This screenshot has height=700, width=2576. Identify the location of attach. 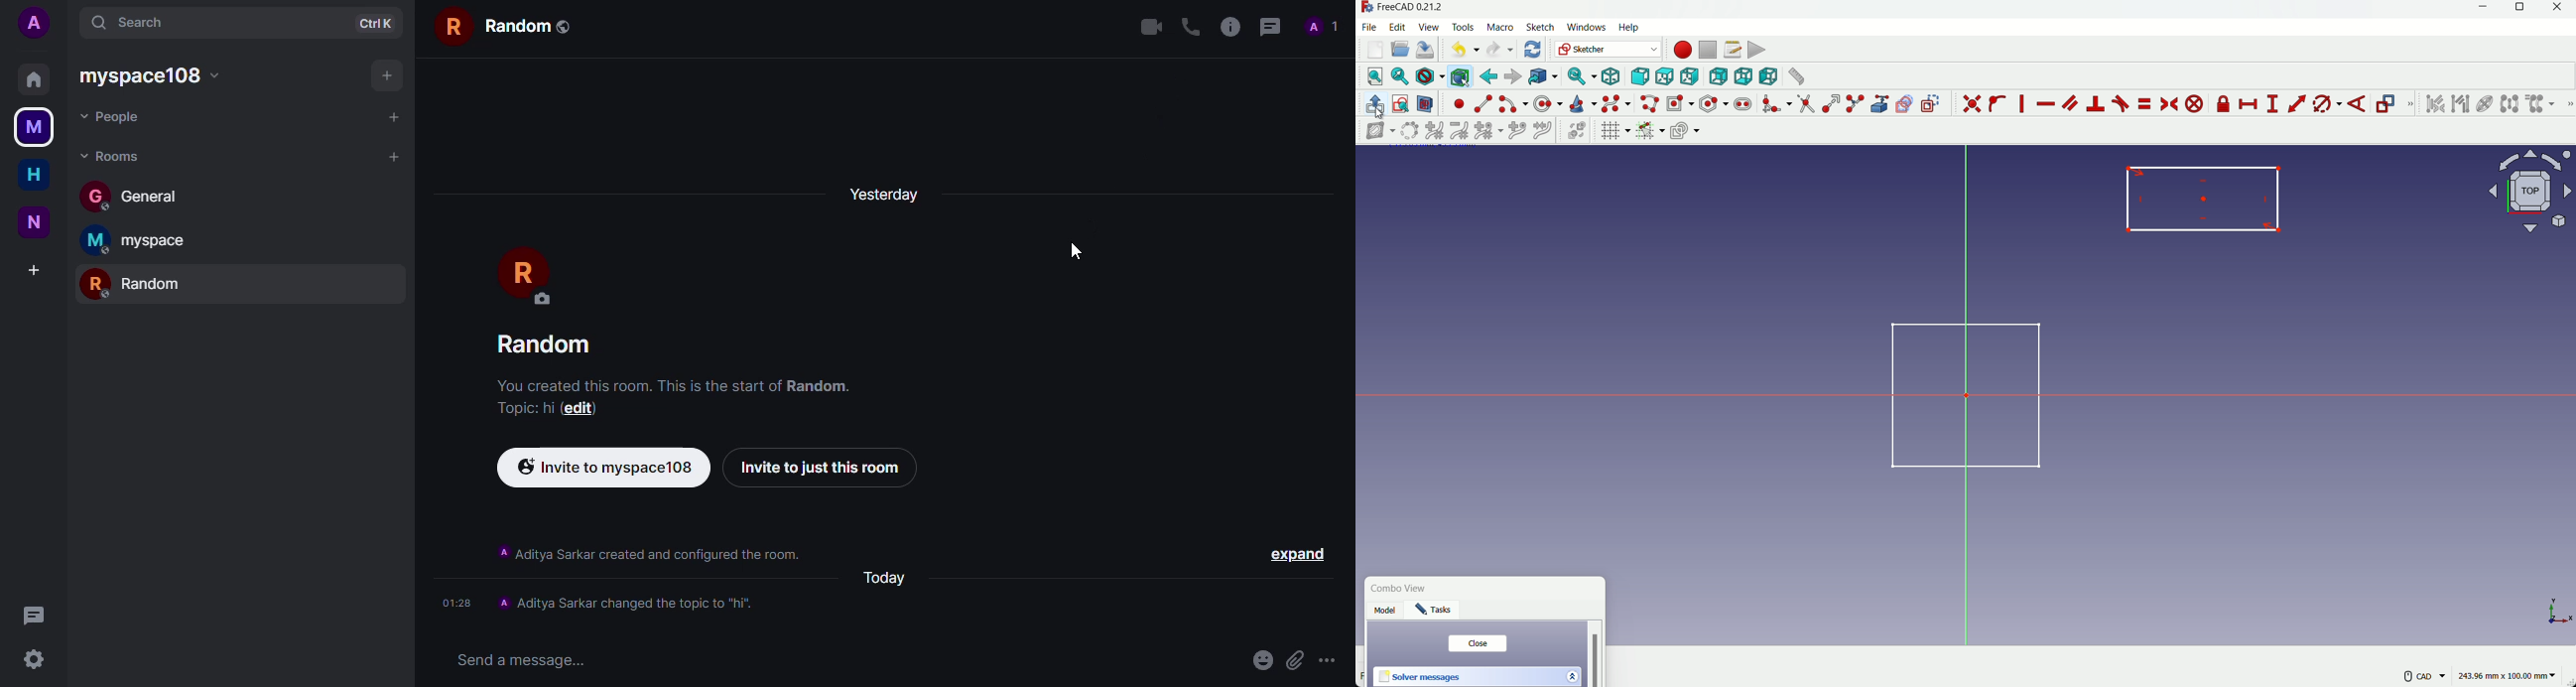
(1292, 660).